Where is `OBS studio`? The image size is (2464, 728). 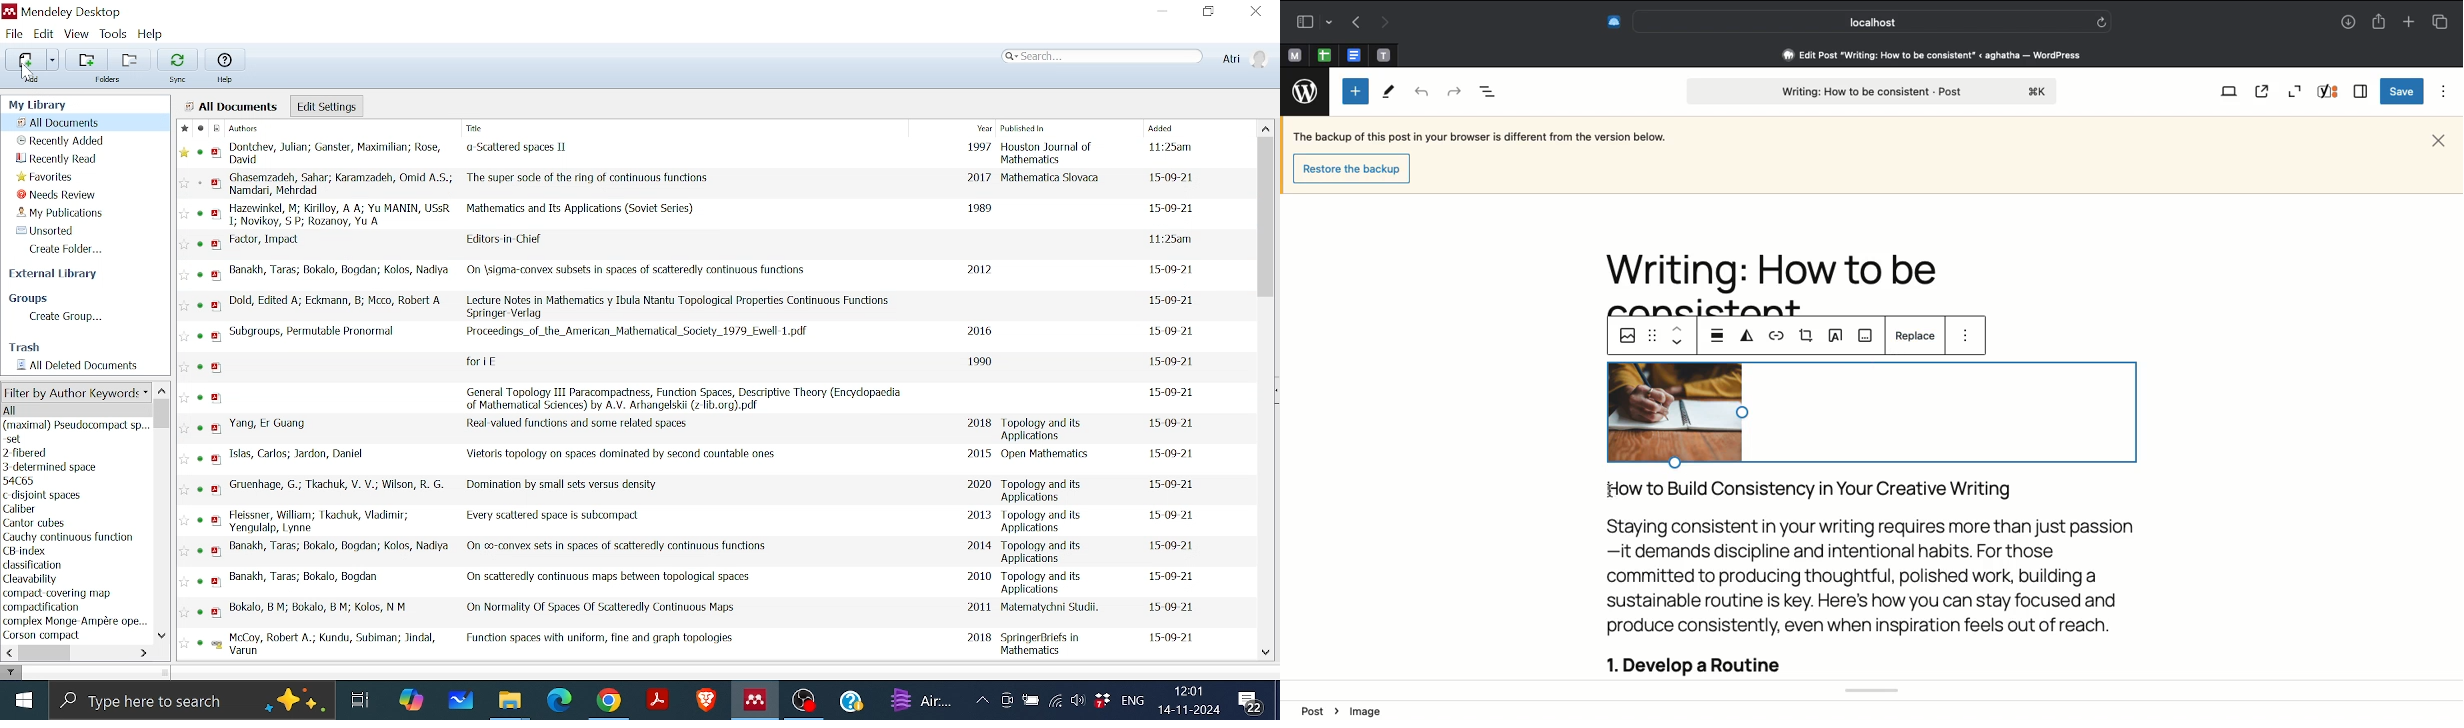 OBS studio is located at coordinates (806, 700).